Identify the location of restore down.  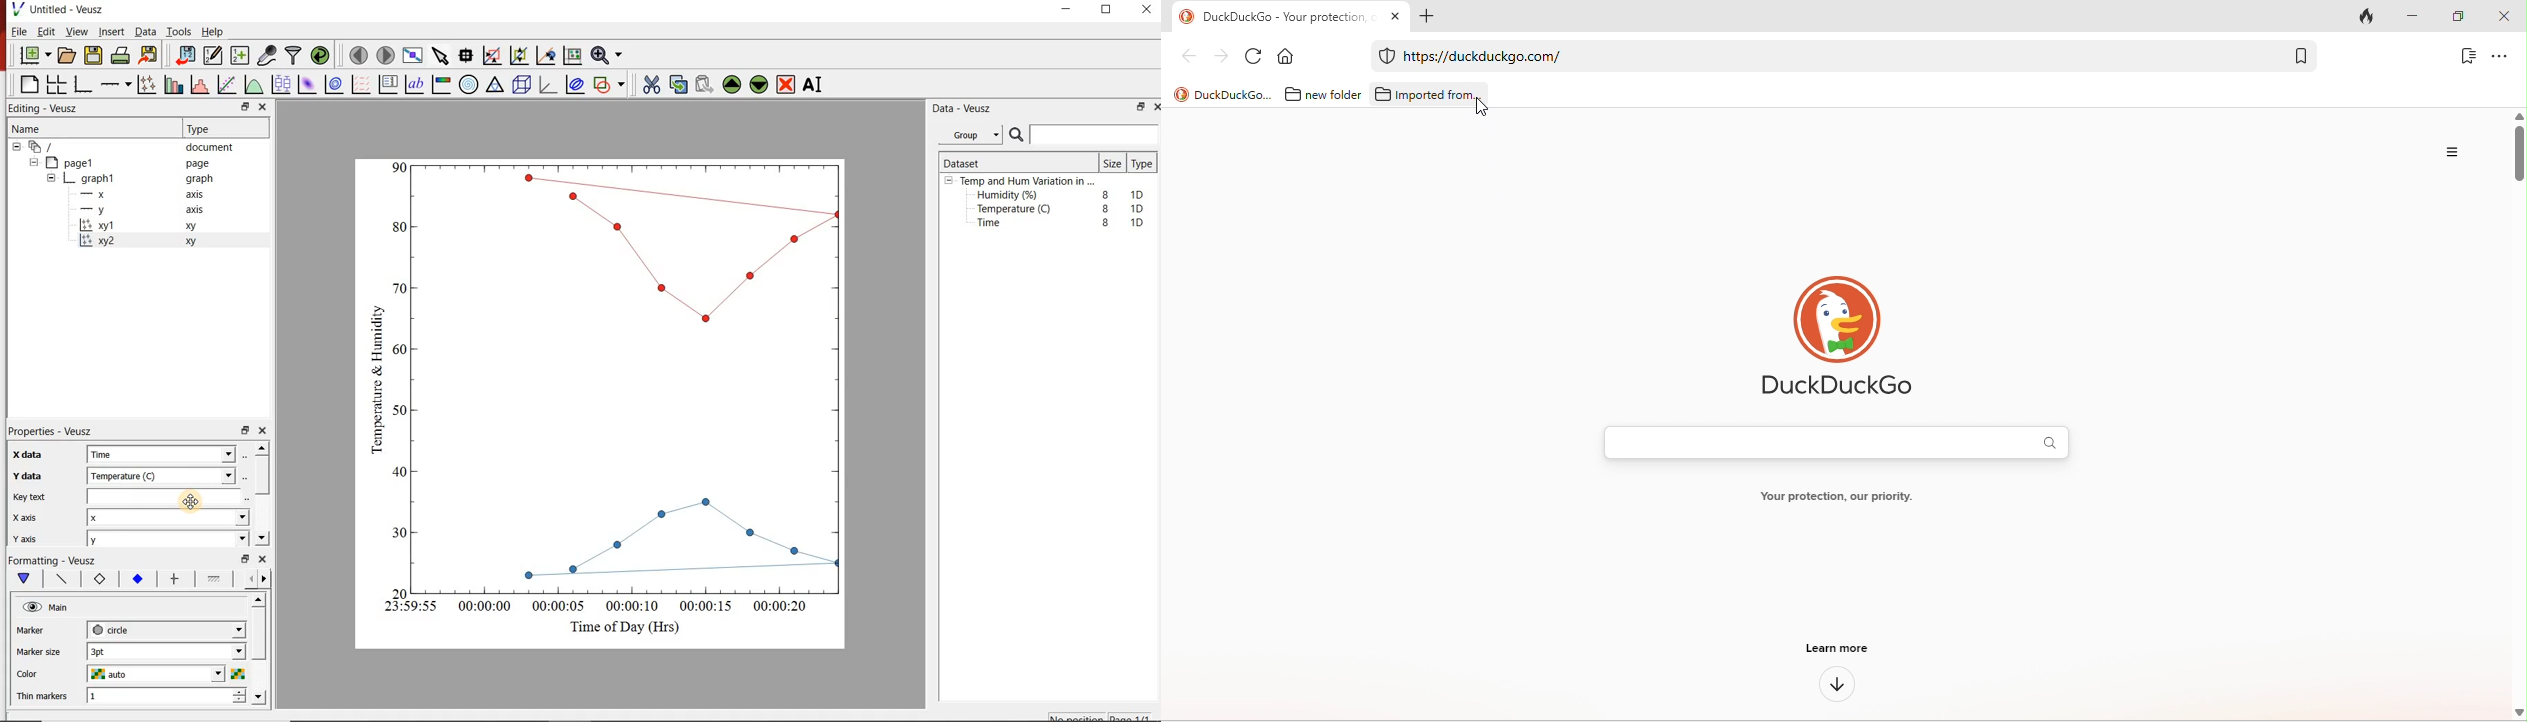
(244, 431).